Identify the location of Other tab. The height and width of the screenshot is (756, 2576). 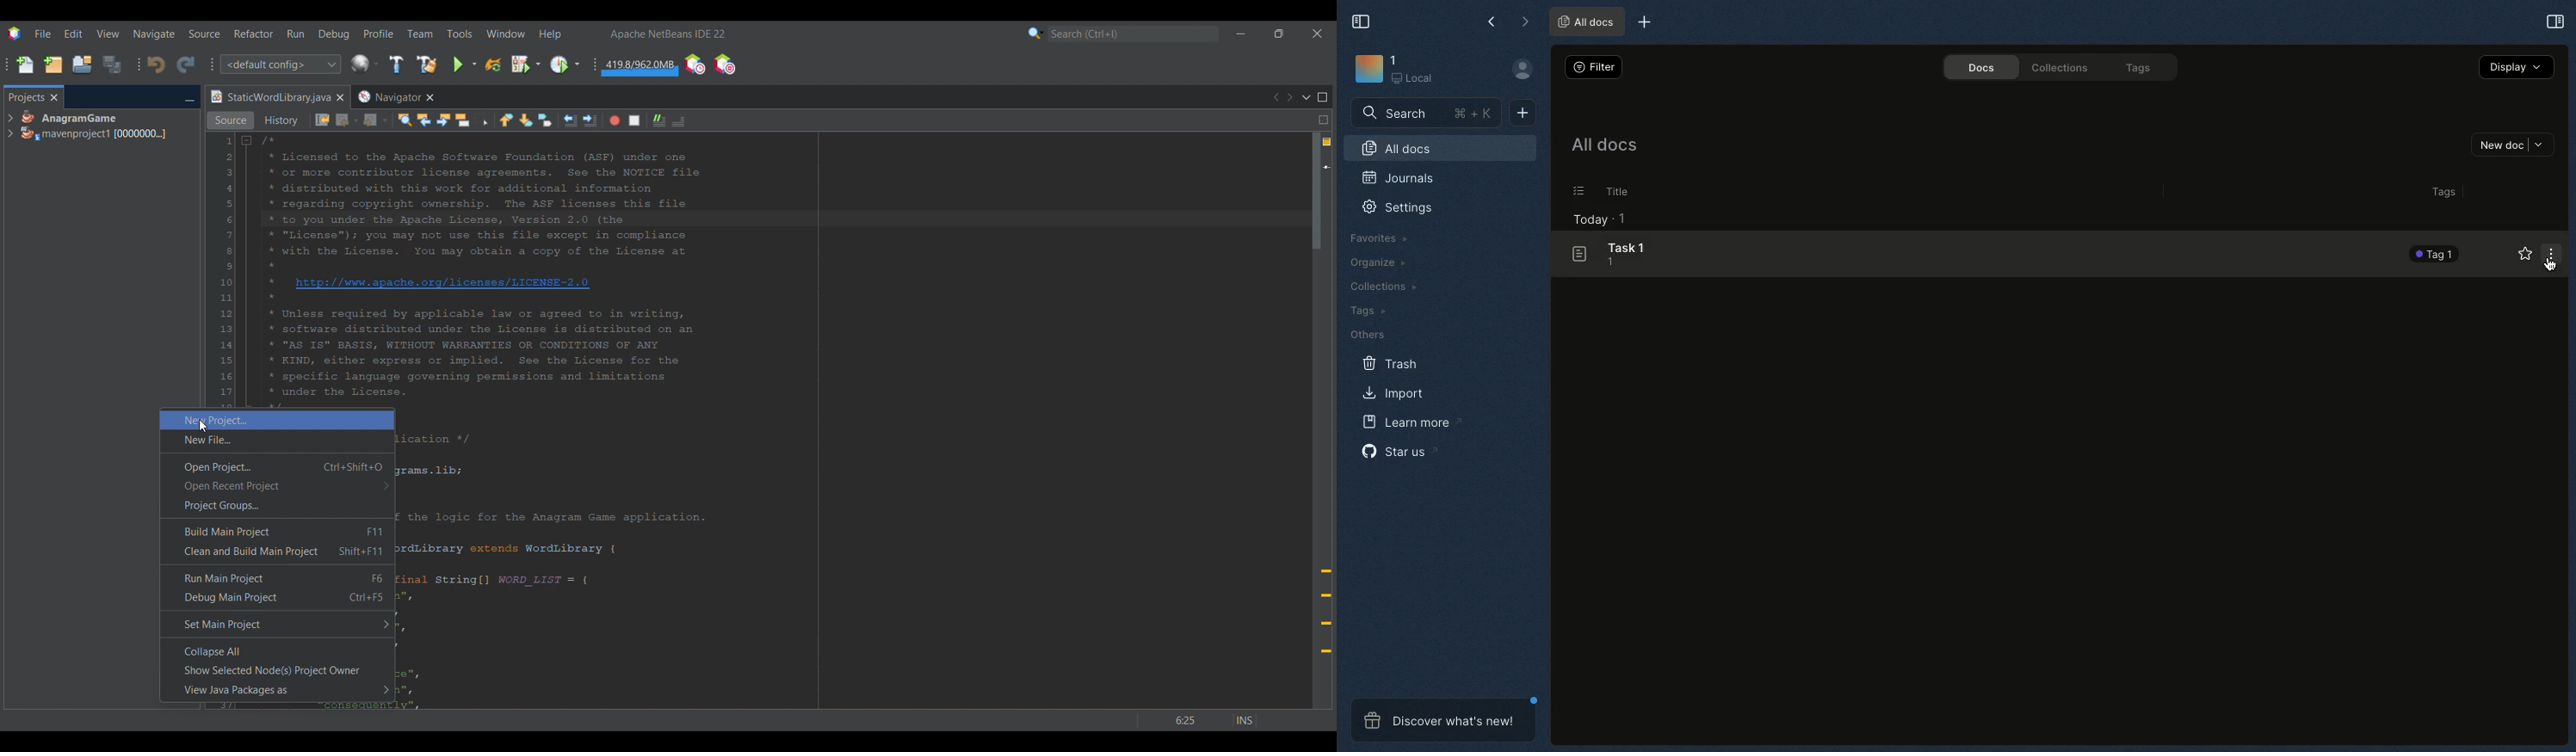
(395, 97).